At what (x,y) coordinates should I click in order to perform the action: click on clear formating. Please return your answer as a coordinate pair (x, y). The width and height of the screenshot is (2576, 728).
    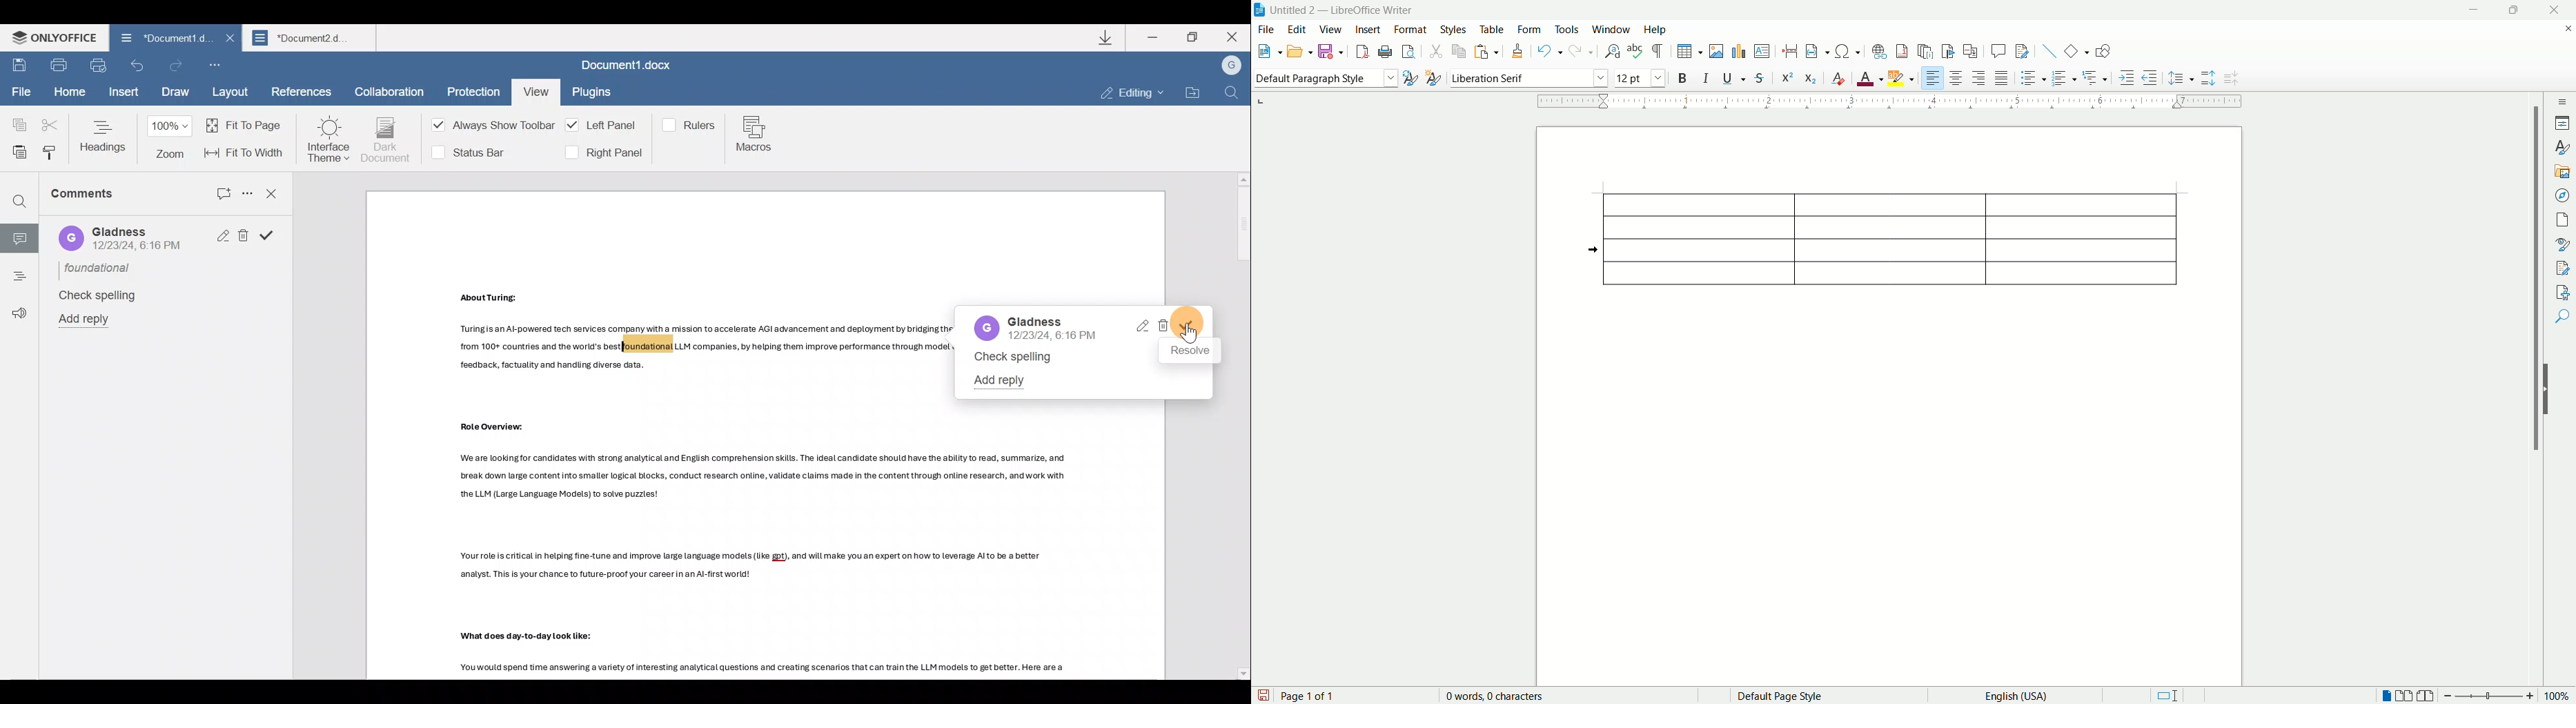
    Looking at the image, I should click on (1836, 78).